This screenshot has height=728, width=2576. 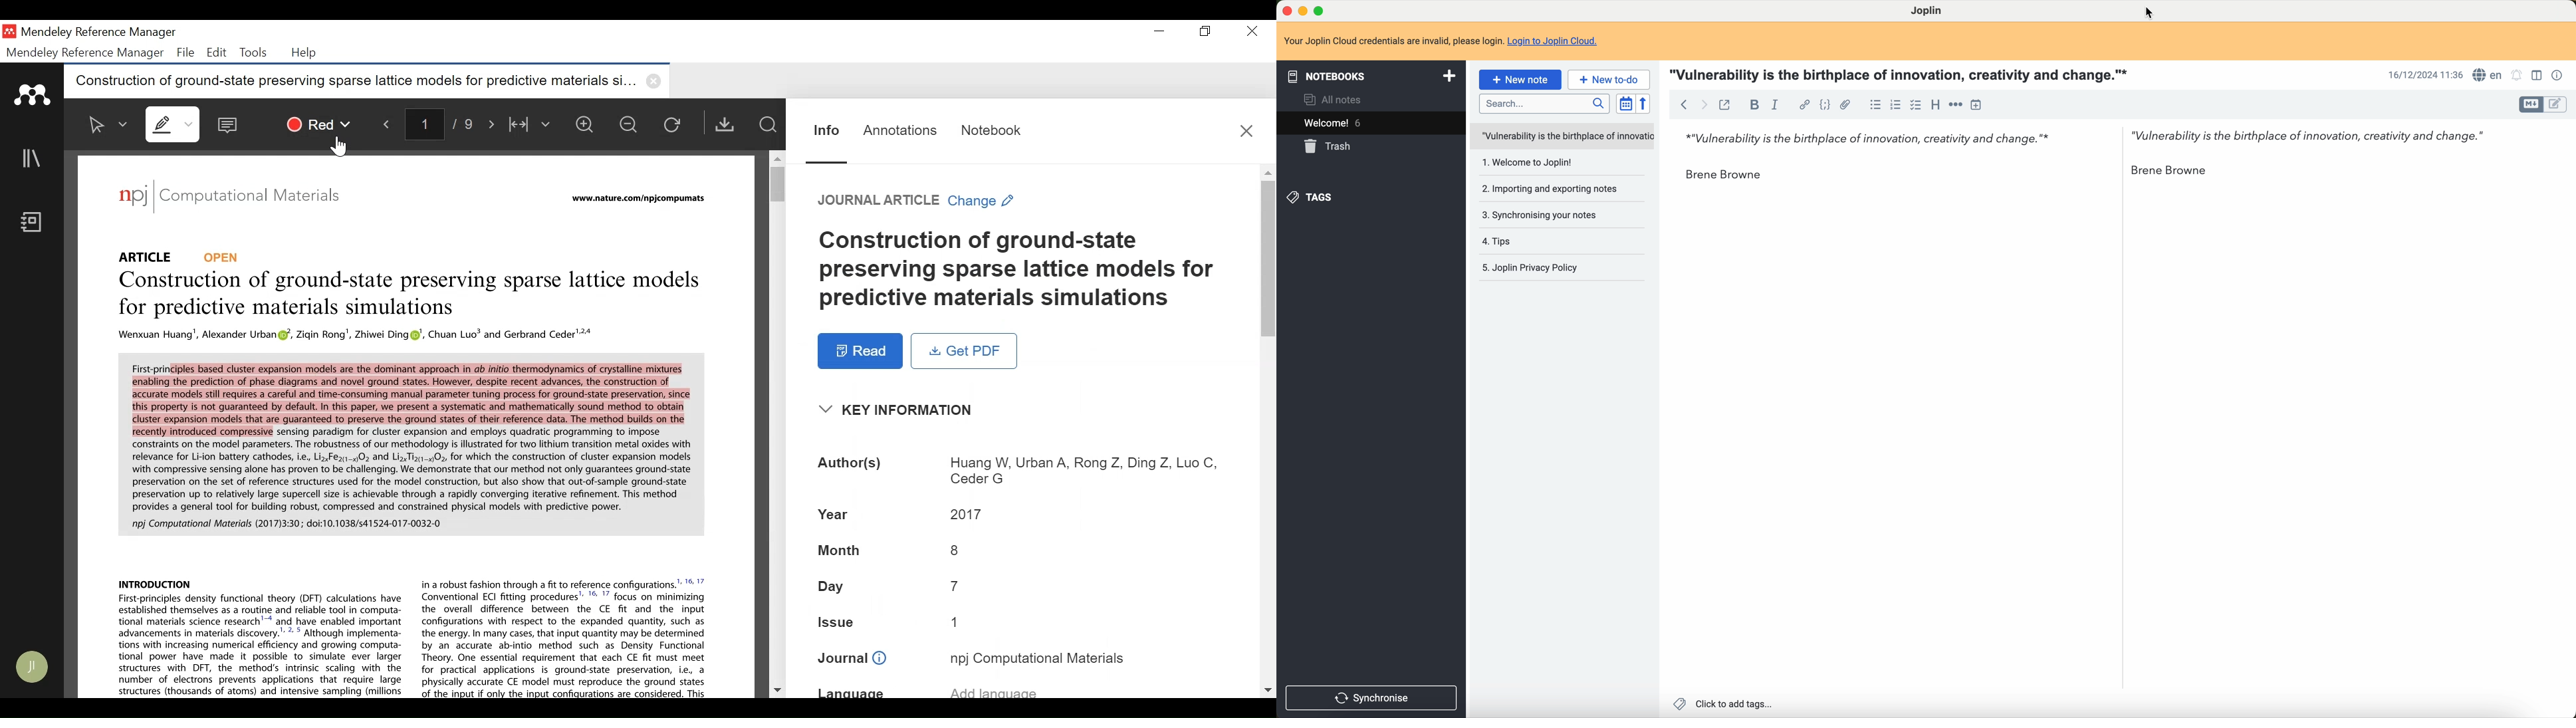 I want to click on bulleted list, so click(x=1873, y=105).